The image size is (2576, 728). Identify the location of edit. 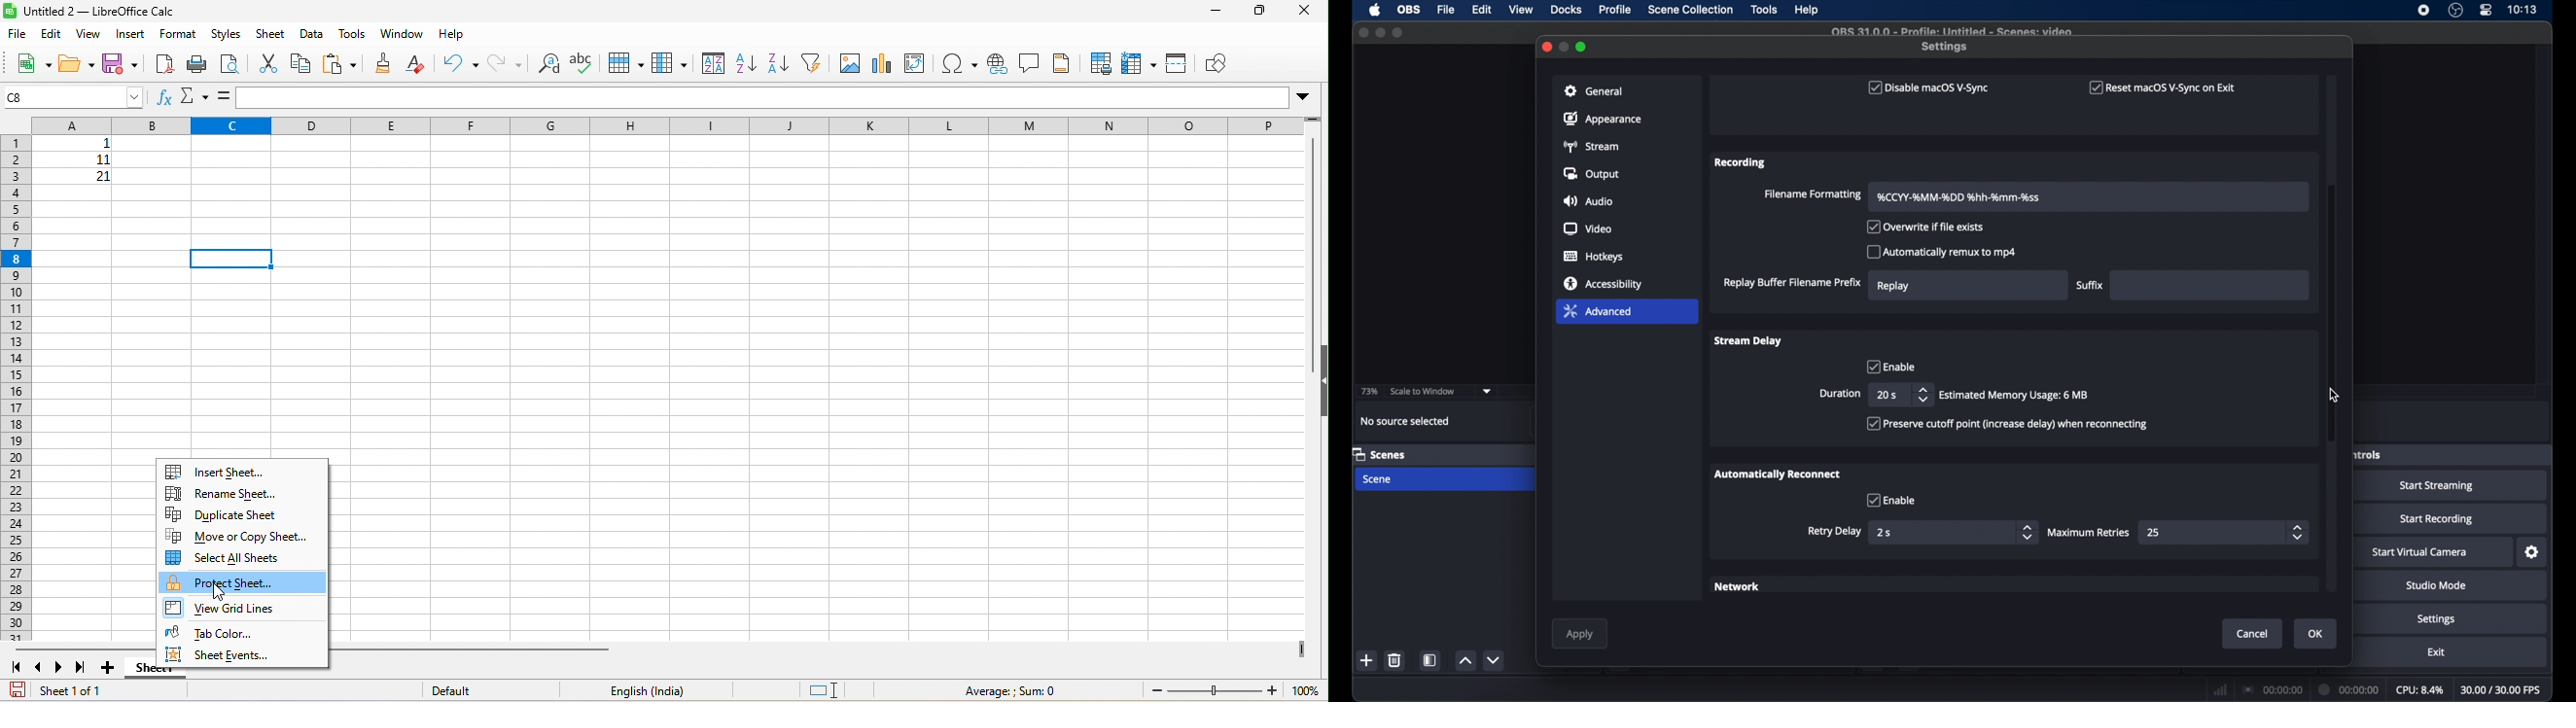
(50, 34).